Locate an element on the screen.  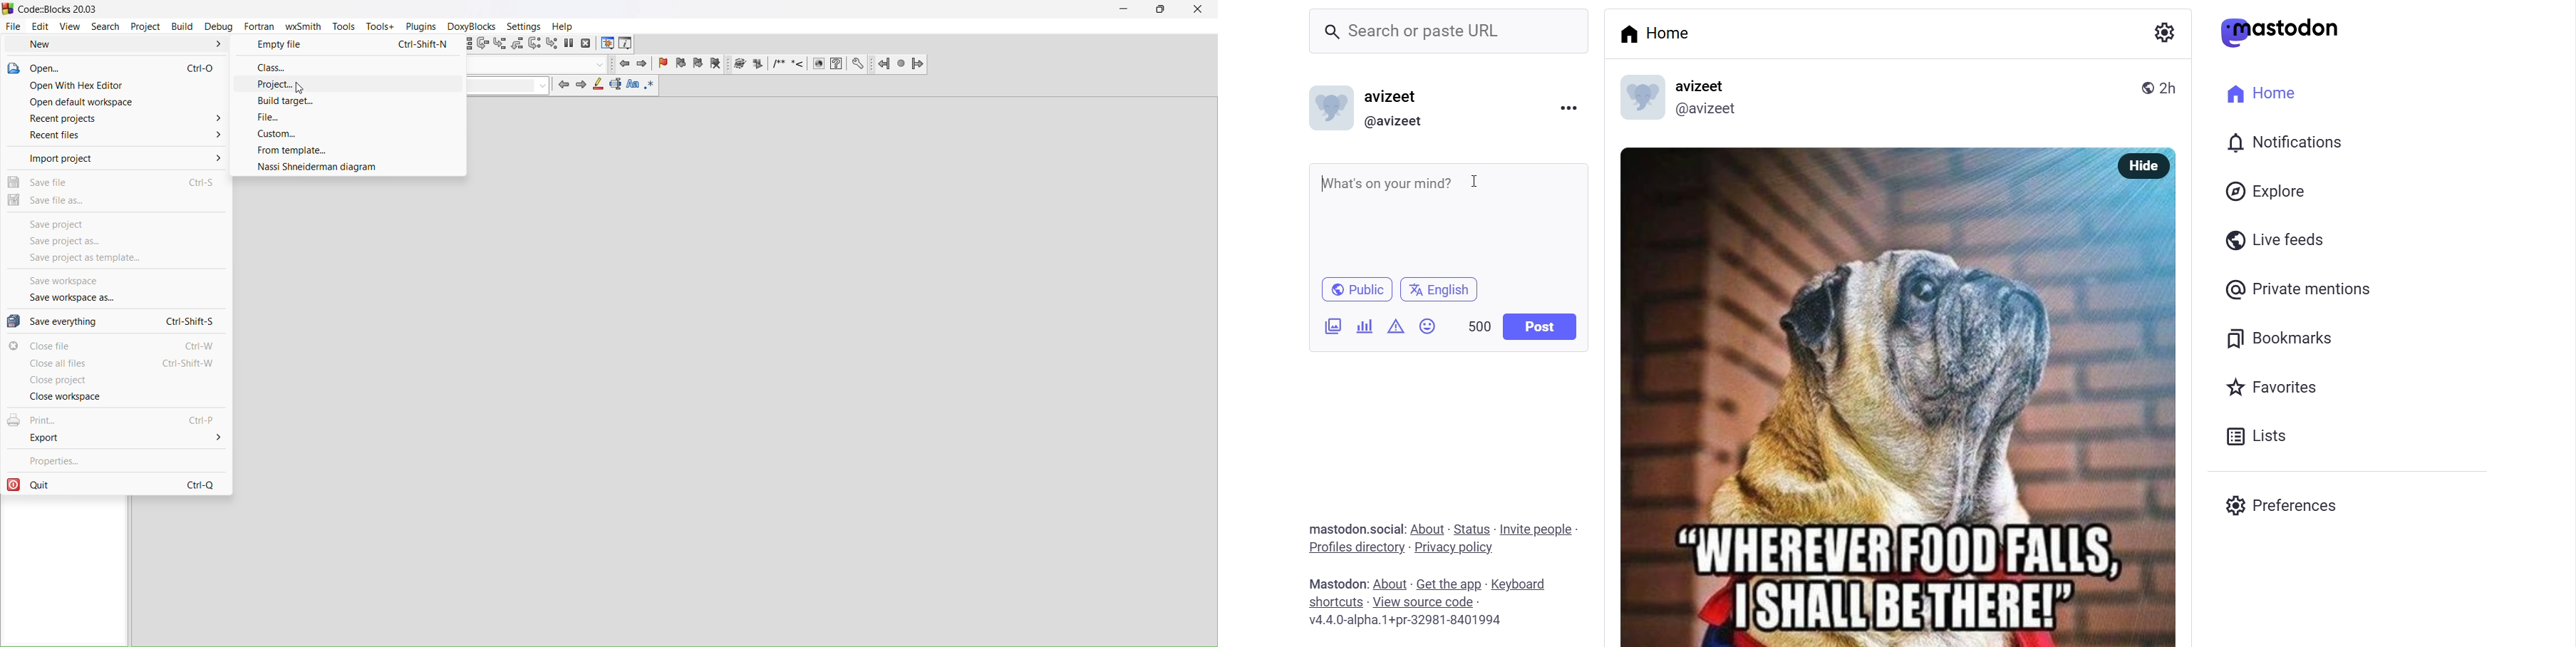
close project is located at coordinates (118, 380).